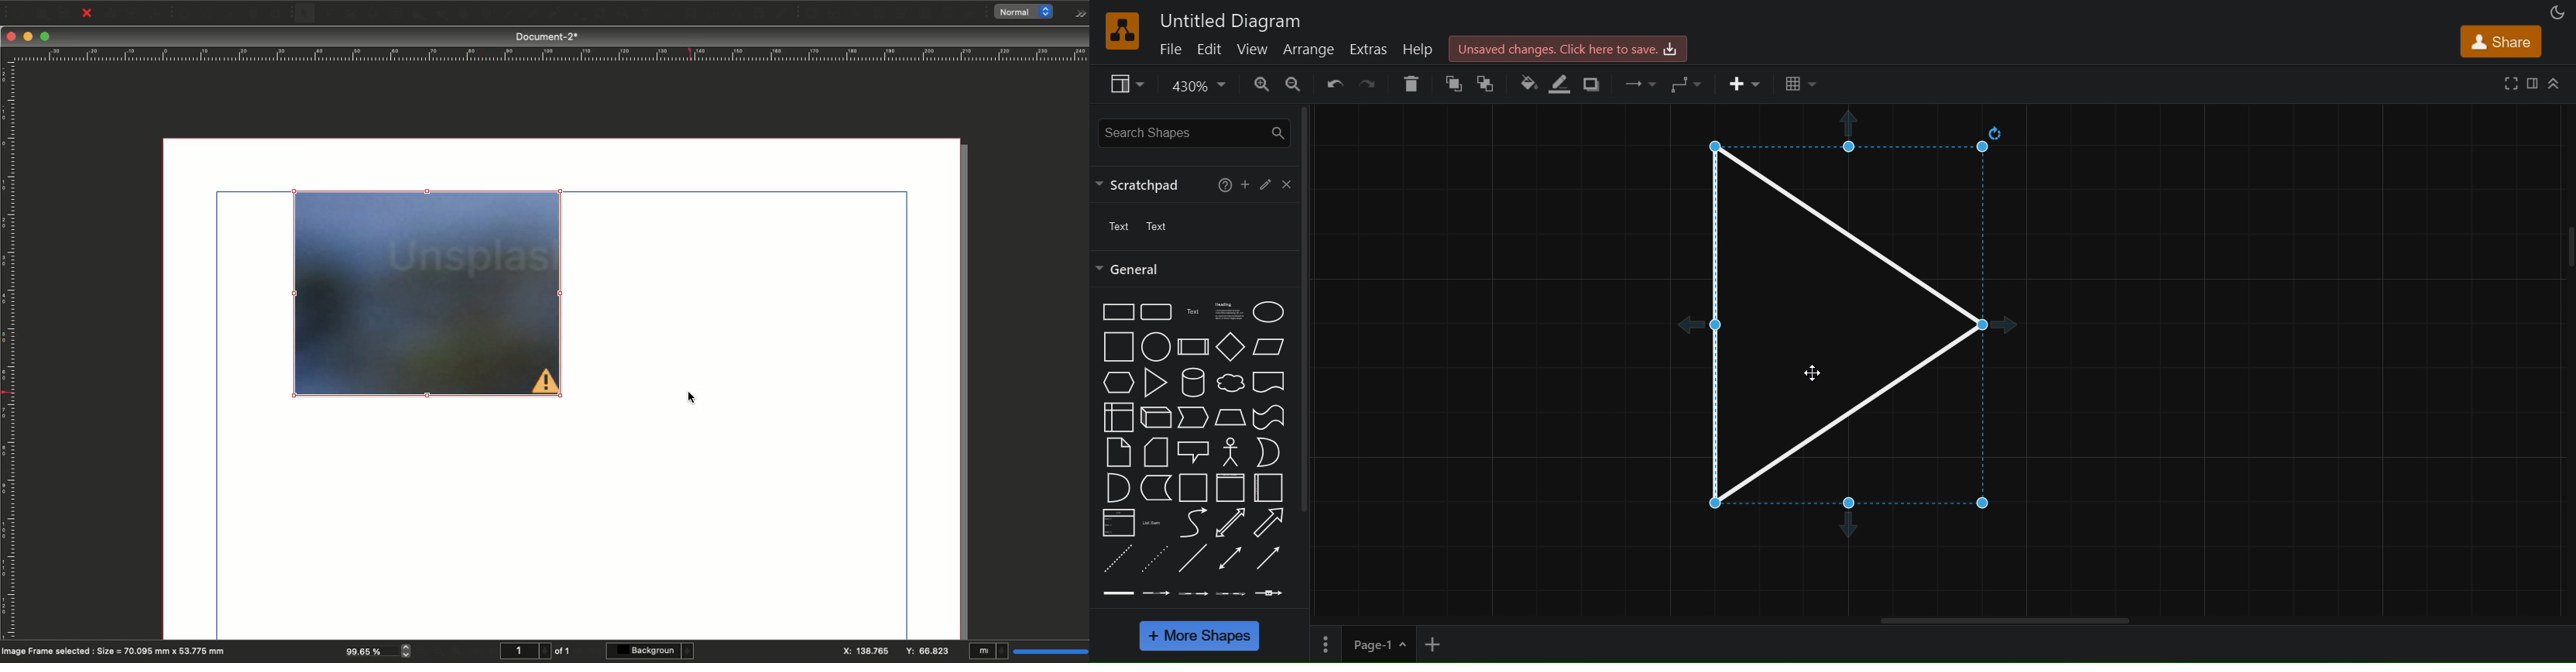  Describe the element at coordinates (1027, 12) in the screenshot. I see `normal` at that location.